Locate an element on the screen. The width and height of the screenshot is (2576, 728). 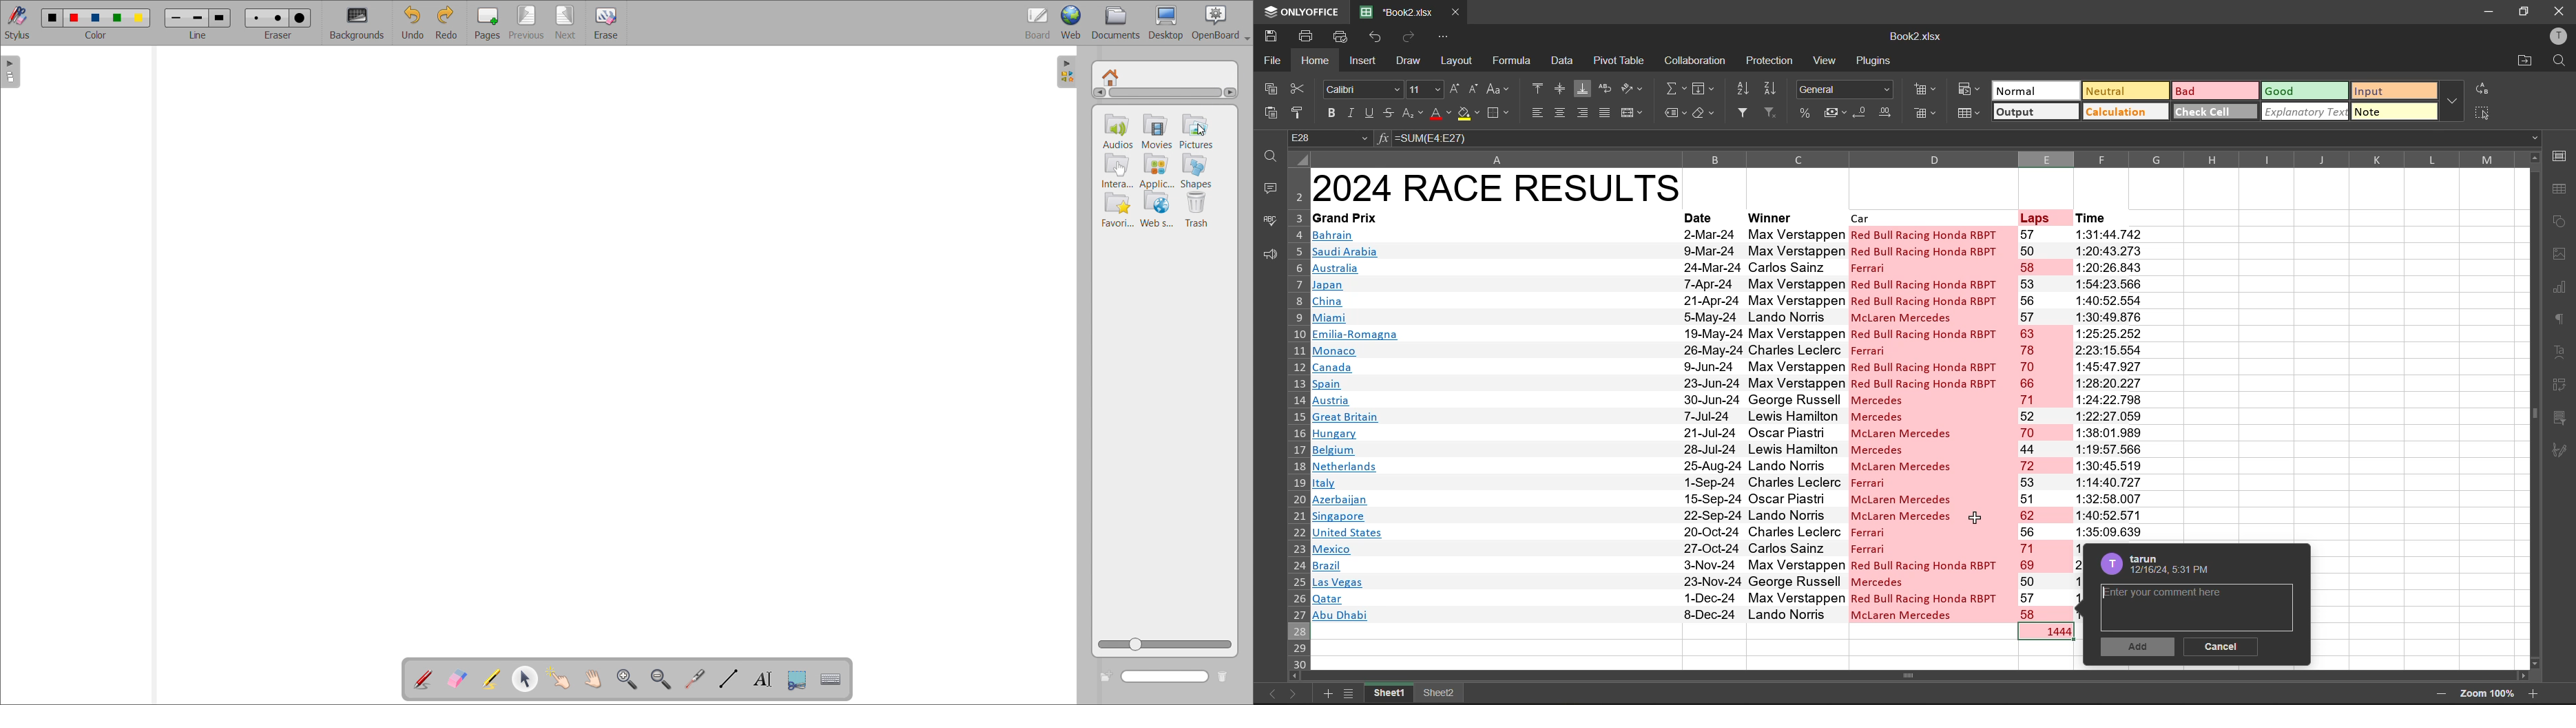
merge and center is located at coordinates (1634, 114).